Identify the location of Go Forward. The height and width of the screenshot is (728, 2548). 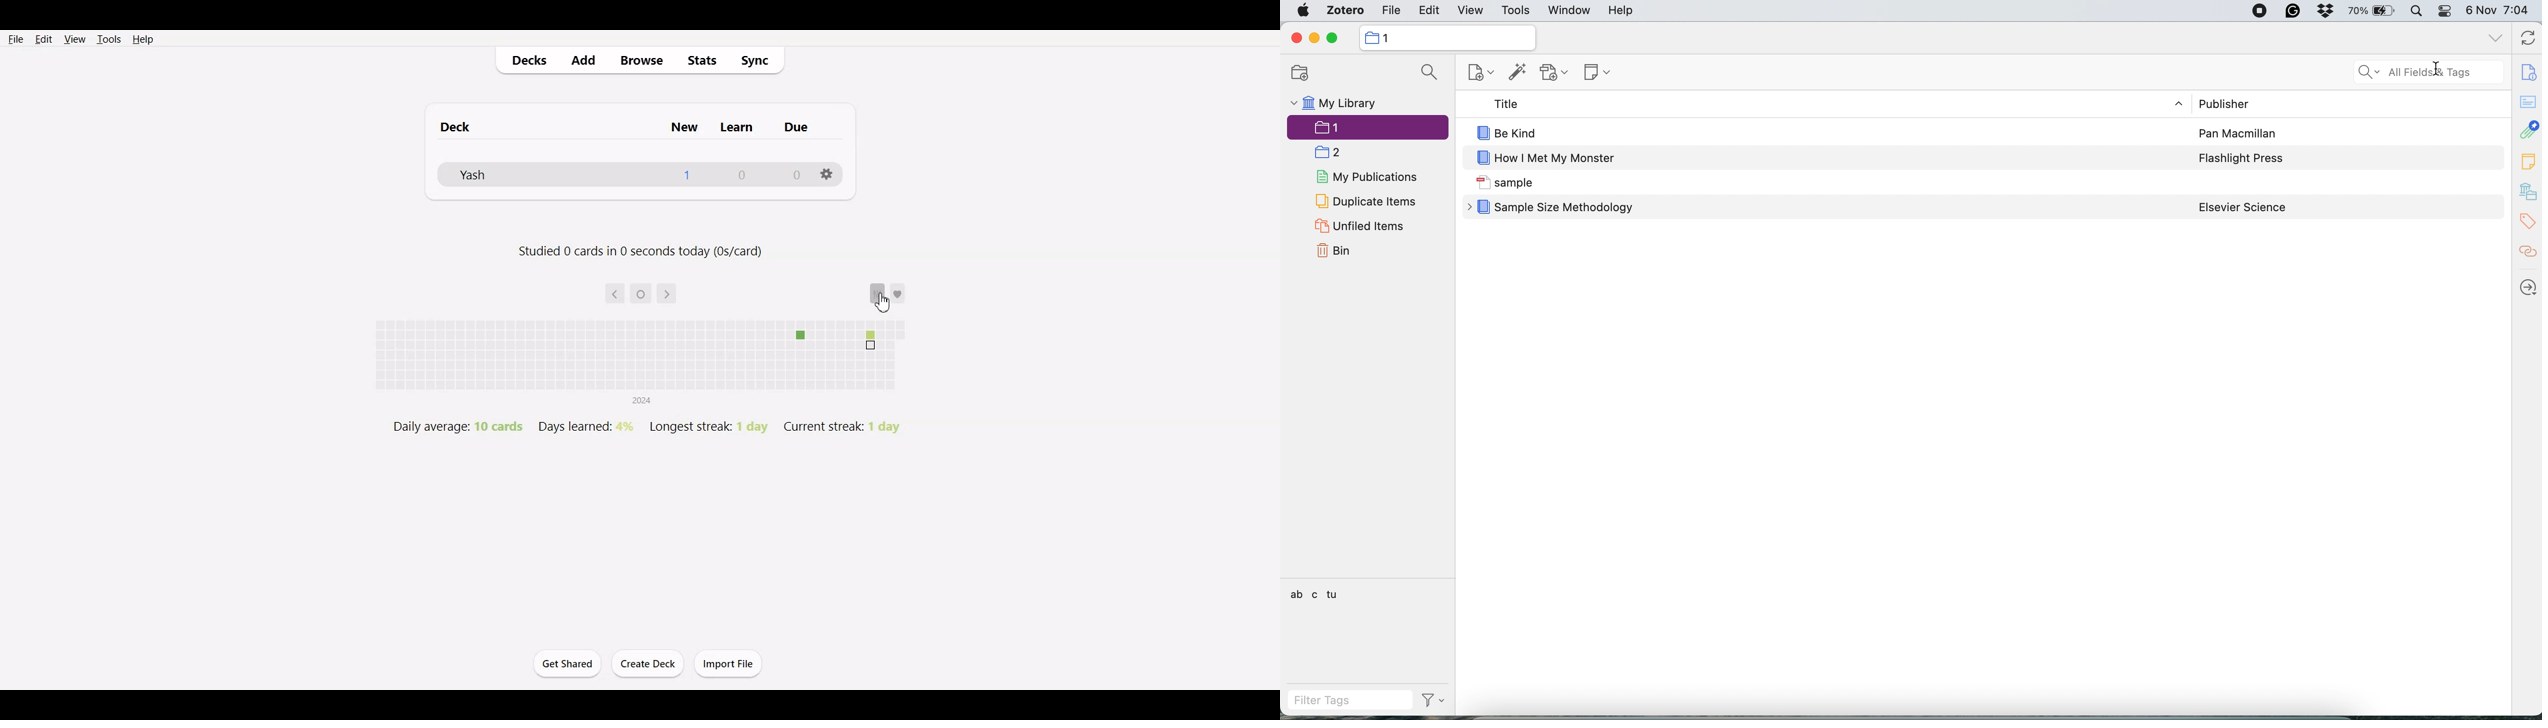
(666, 294).